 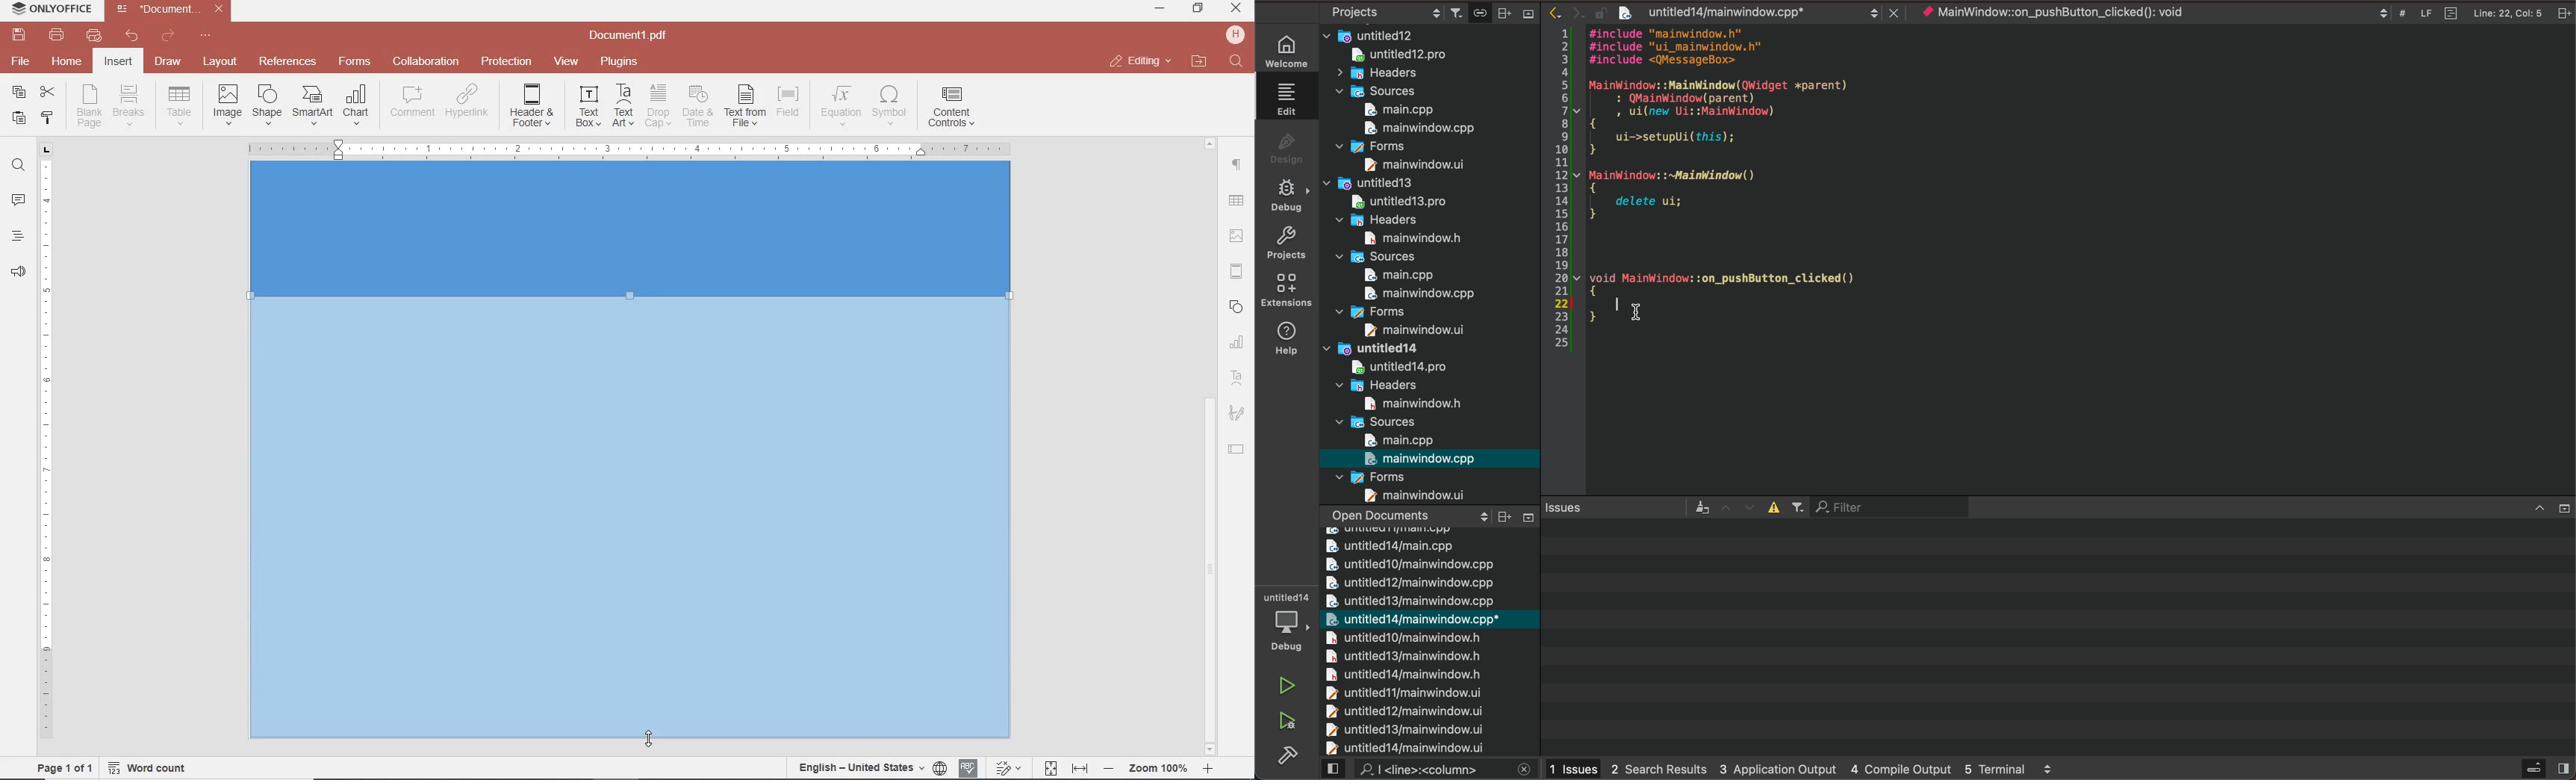 I want to click on main windowh, so click(x=1404, y=402).